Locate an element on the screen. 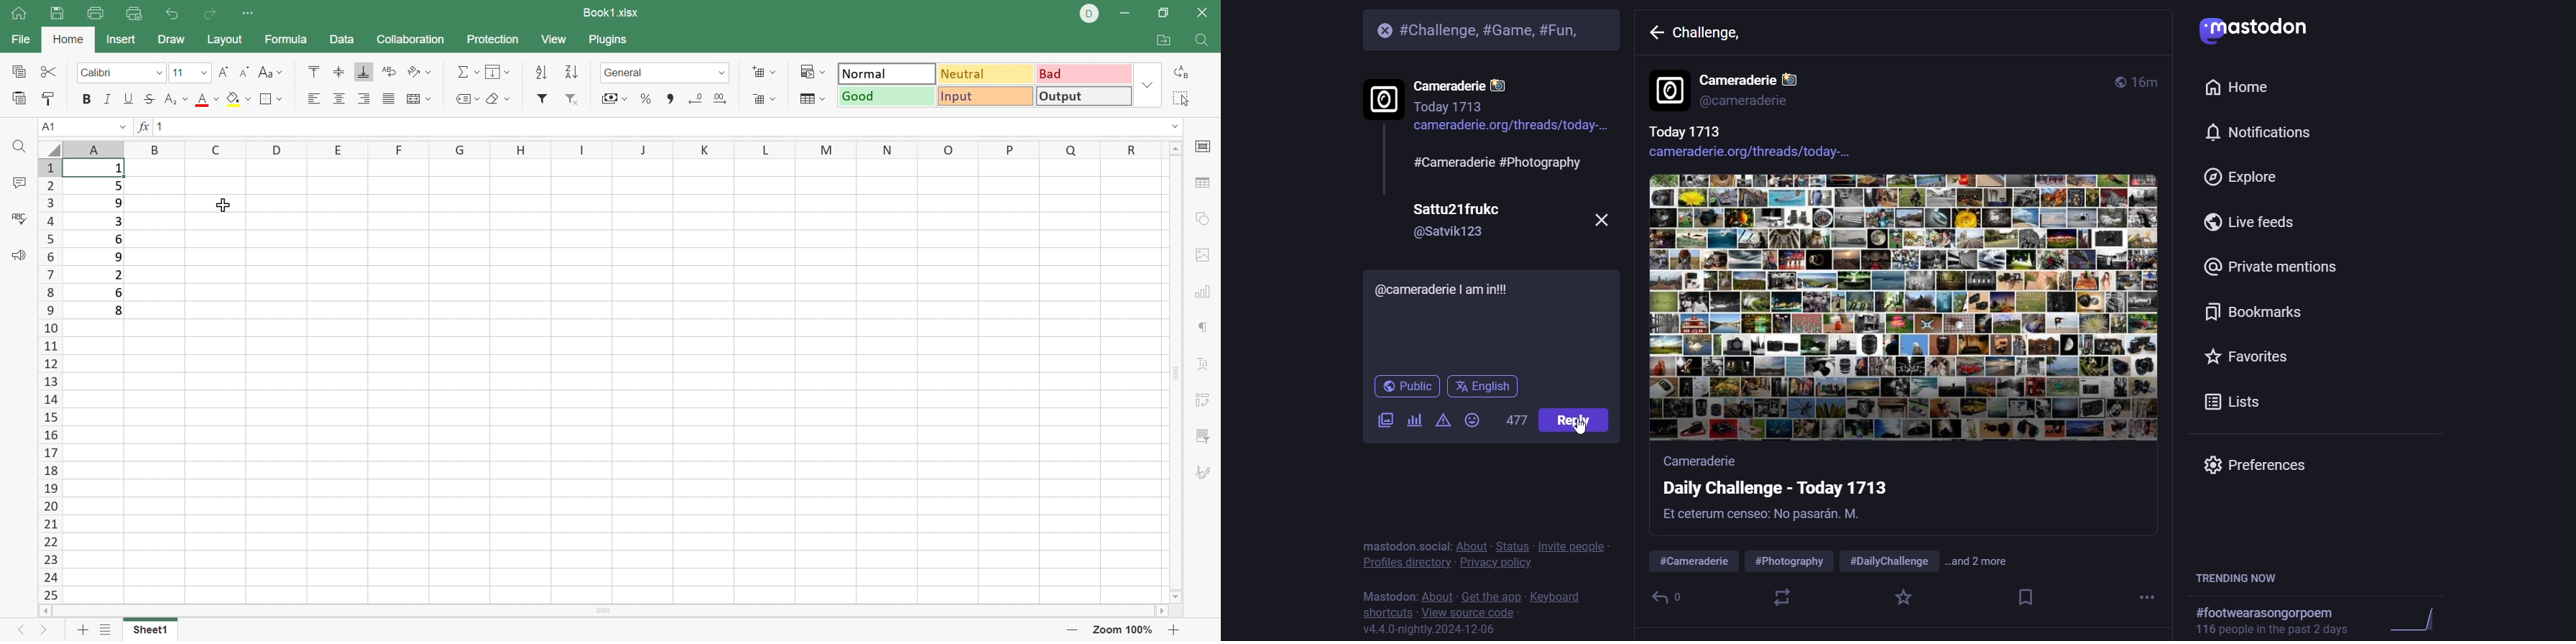  Descending order is located at coordinates (571, 72).